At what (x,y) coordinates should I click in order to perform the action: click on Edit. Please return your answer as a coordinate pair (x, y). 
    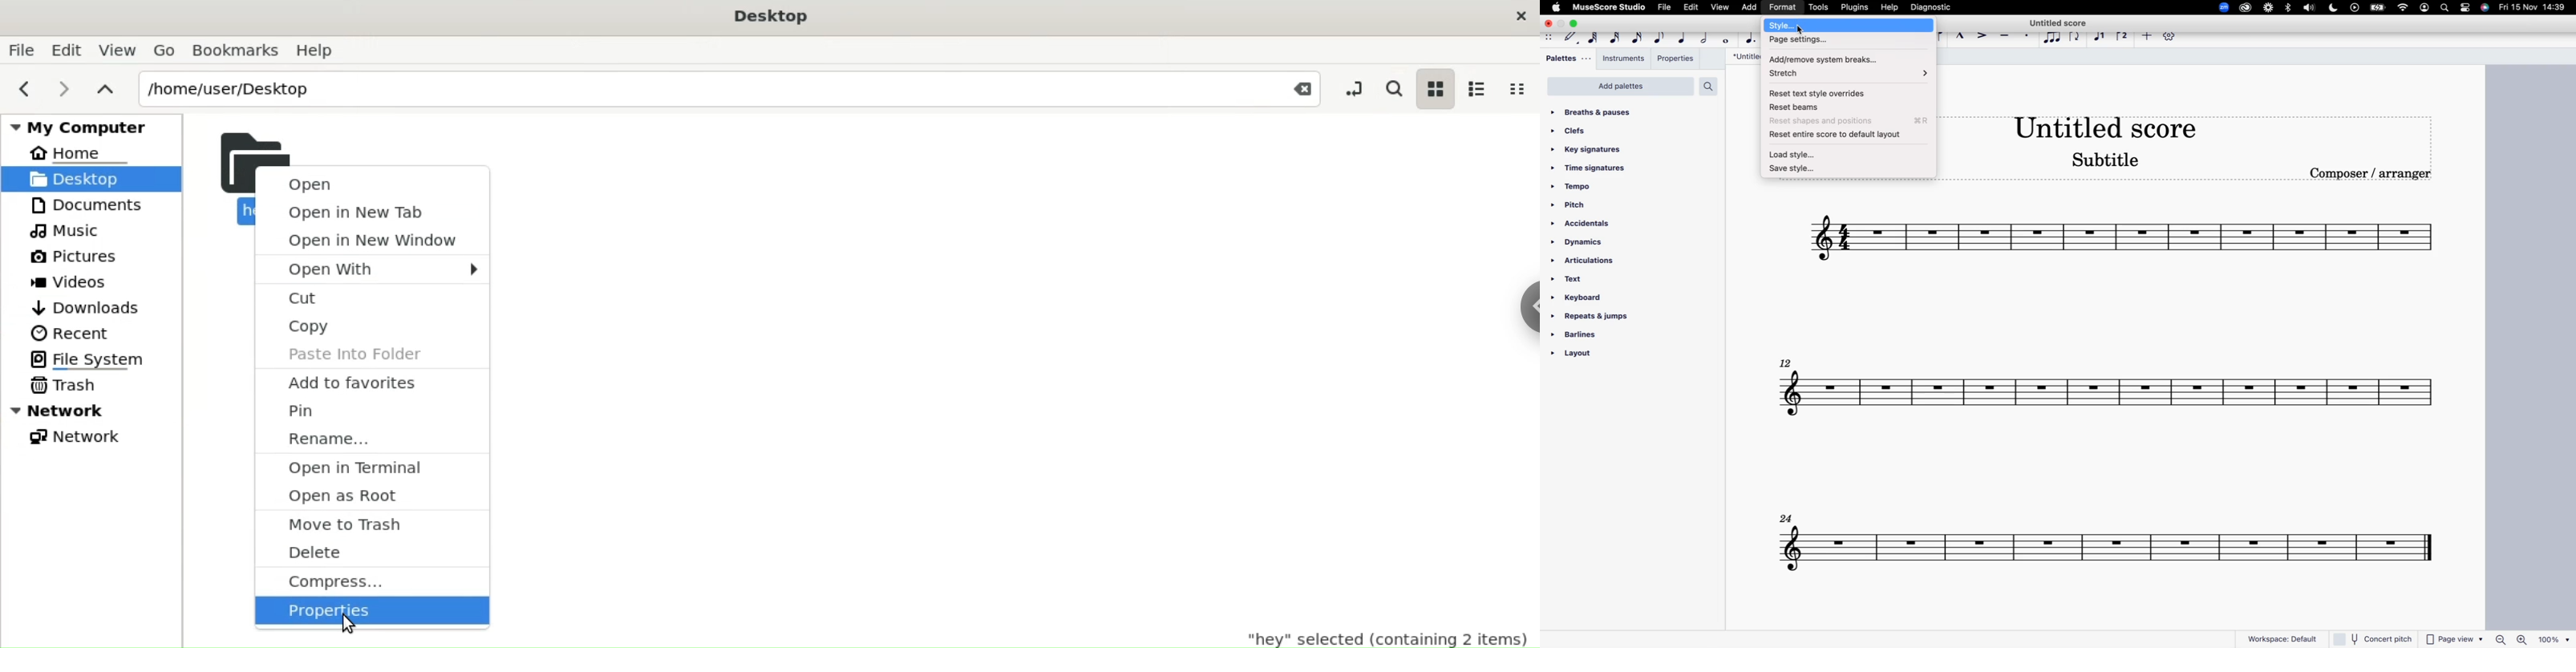
    Looking at the image, I should click on (69, 48).